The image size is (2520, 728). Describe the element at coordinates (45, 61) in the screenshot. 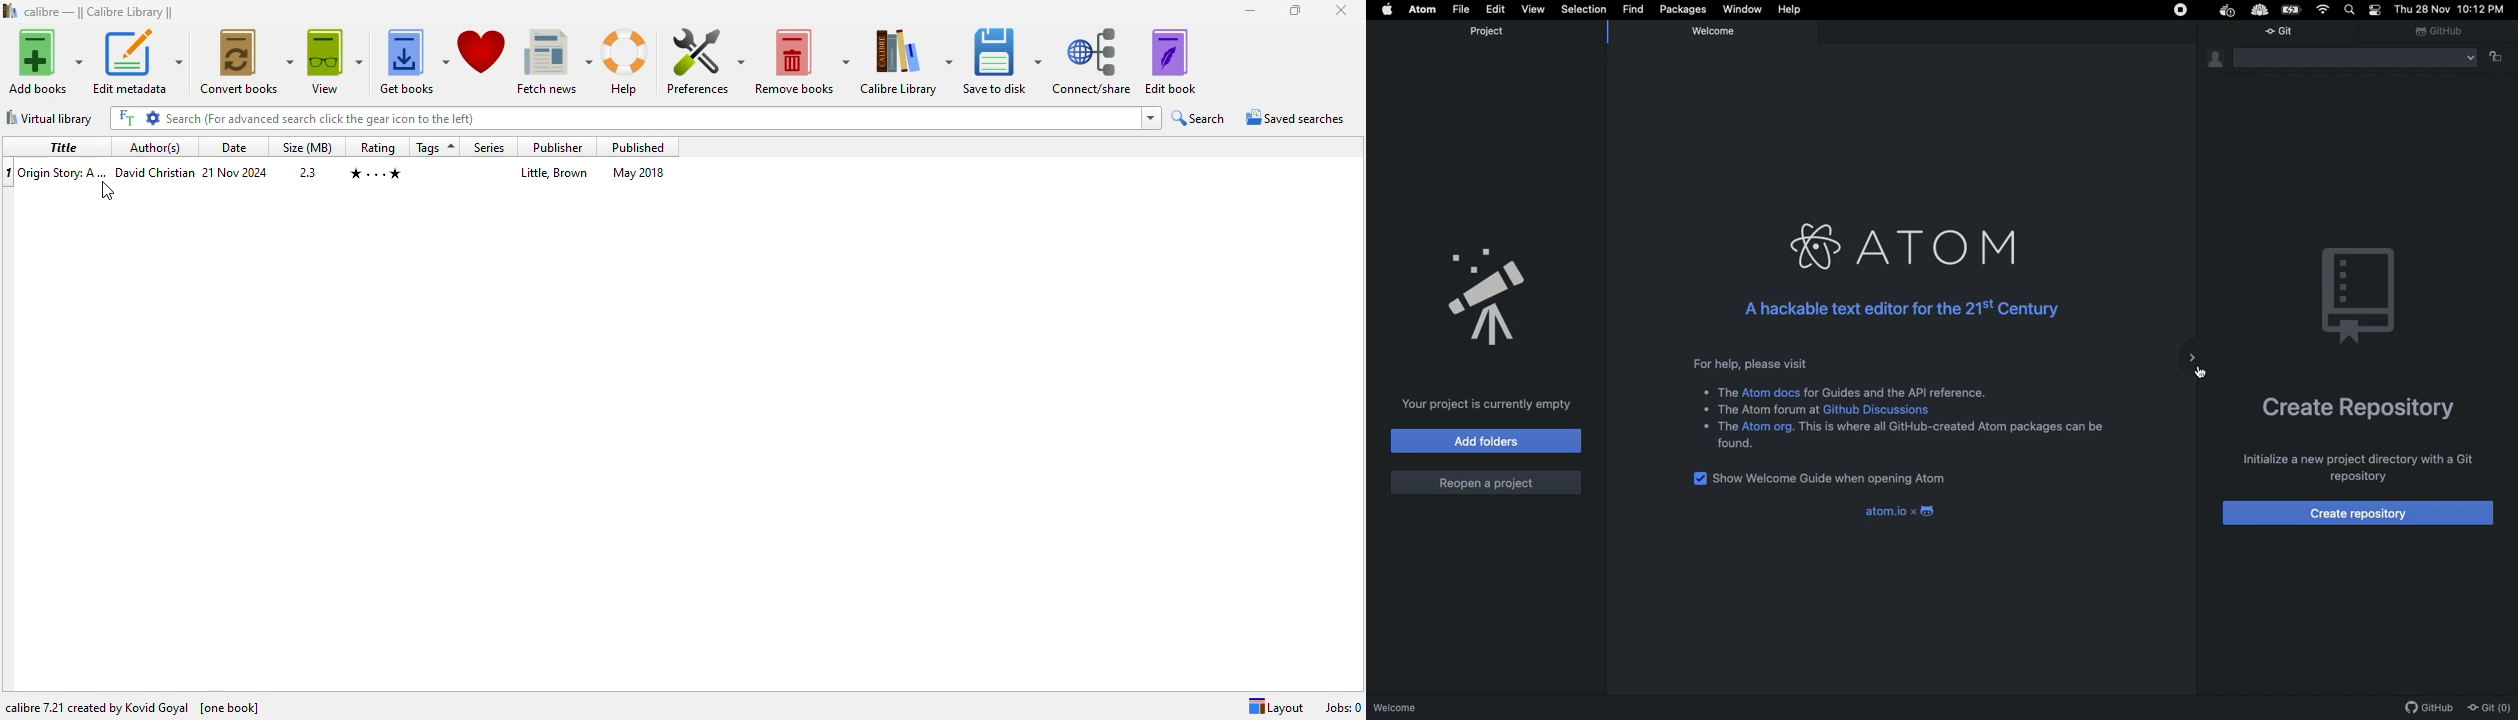

I see `add books` at that location.